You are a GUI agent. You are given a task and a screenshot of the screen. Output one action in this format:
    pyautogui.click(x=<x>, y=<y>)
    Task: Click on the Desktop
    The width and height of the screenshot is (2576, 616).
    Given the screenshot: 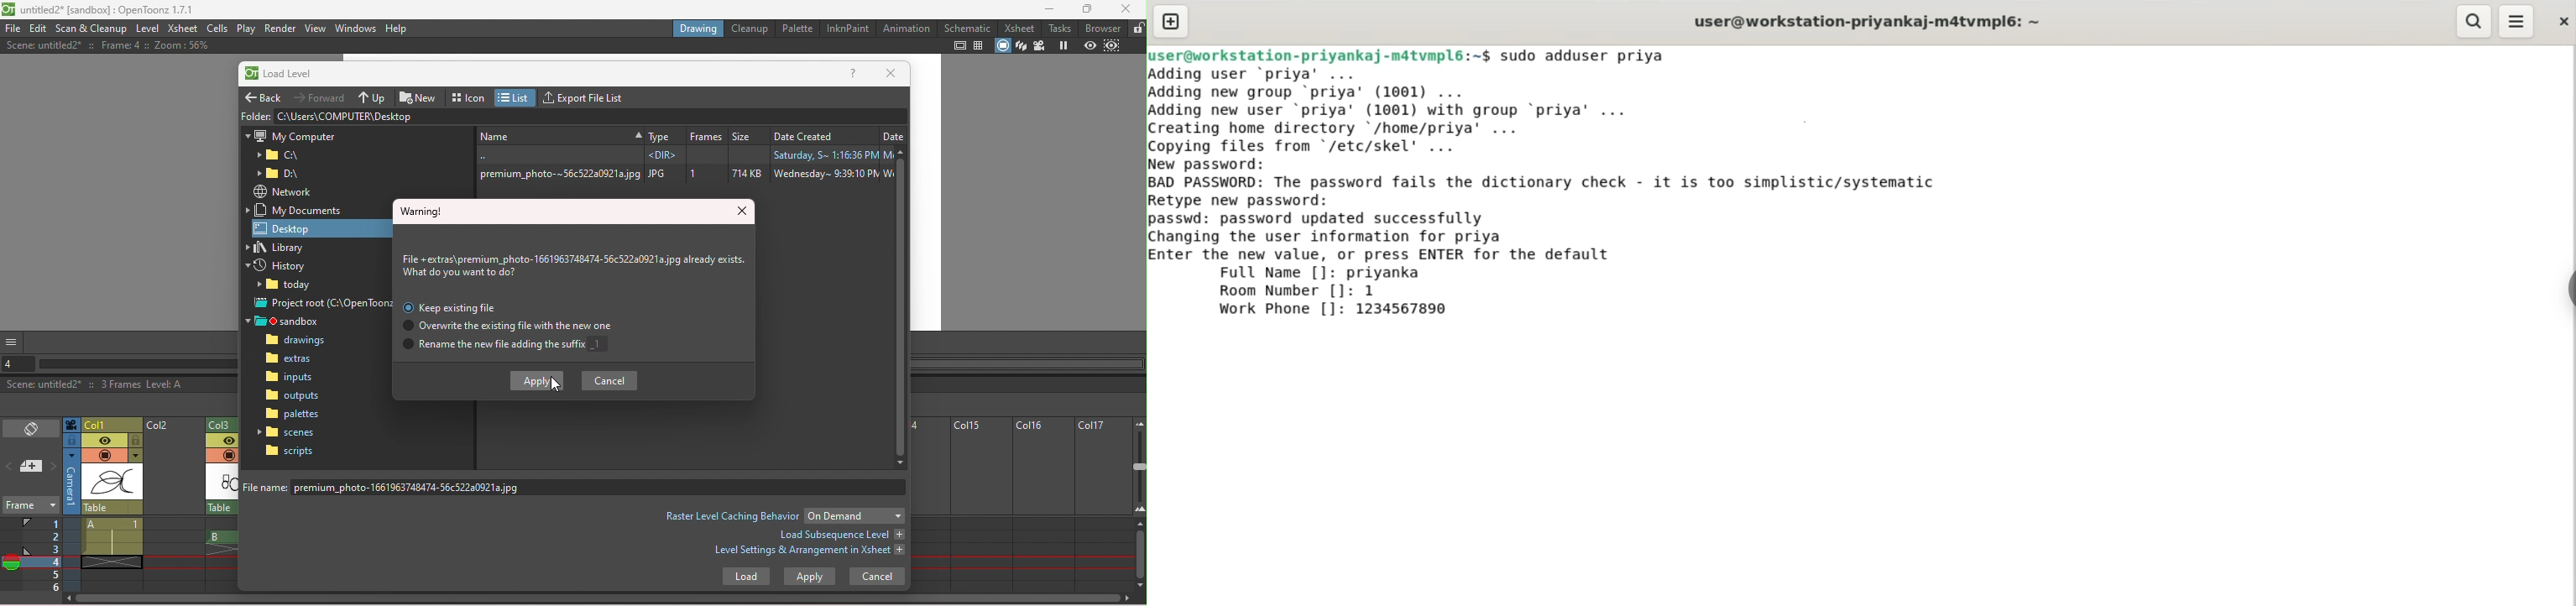 What is the action you would take?
    pyautogui.click(x=305, y=227)
    